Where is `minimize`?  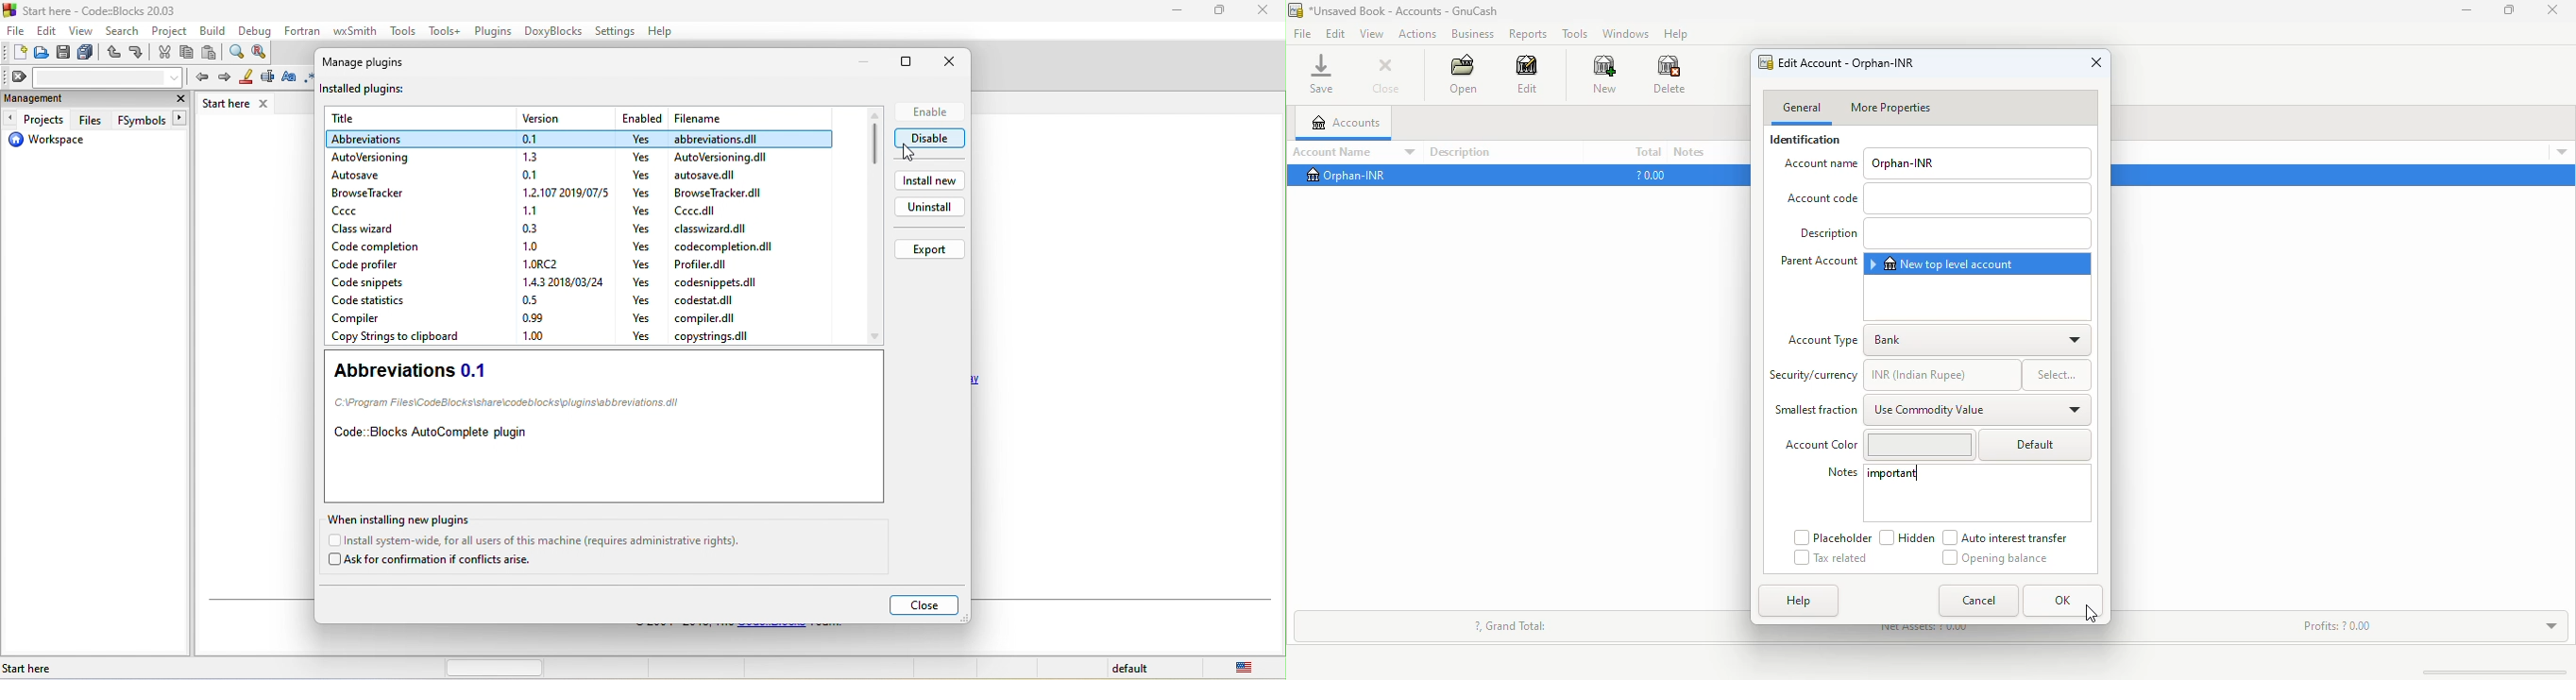
minimize is located at coordinates (2466, 9).